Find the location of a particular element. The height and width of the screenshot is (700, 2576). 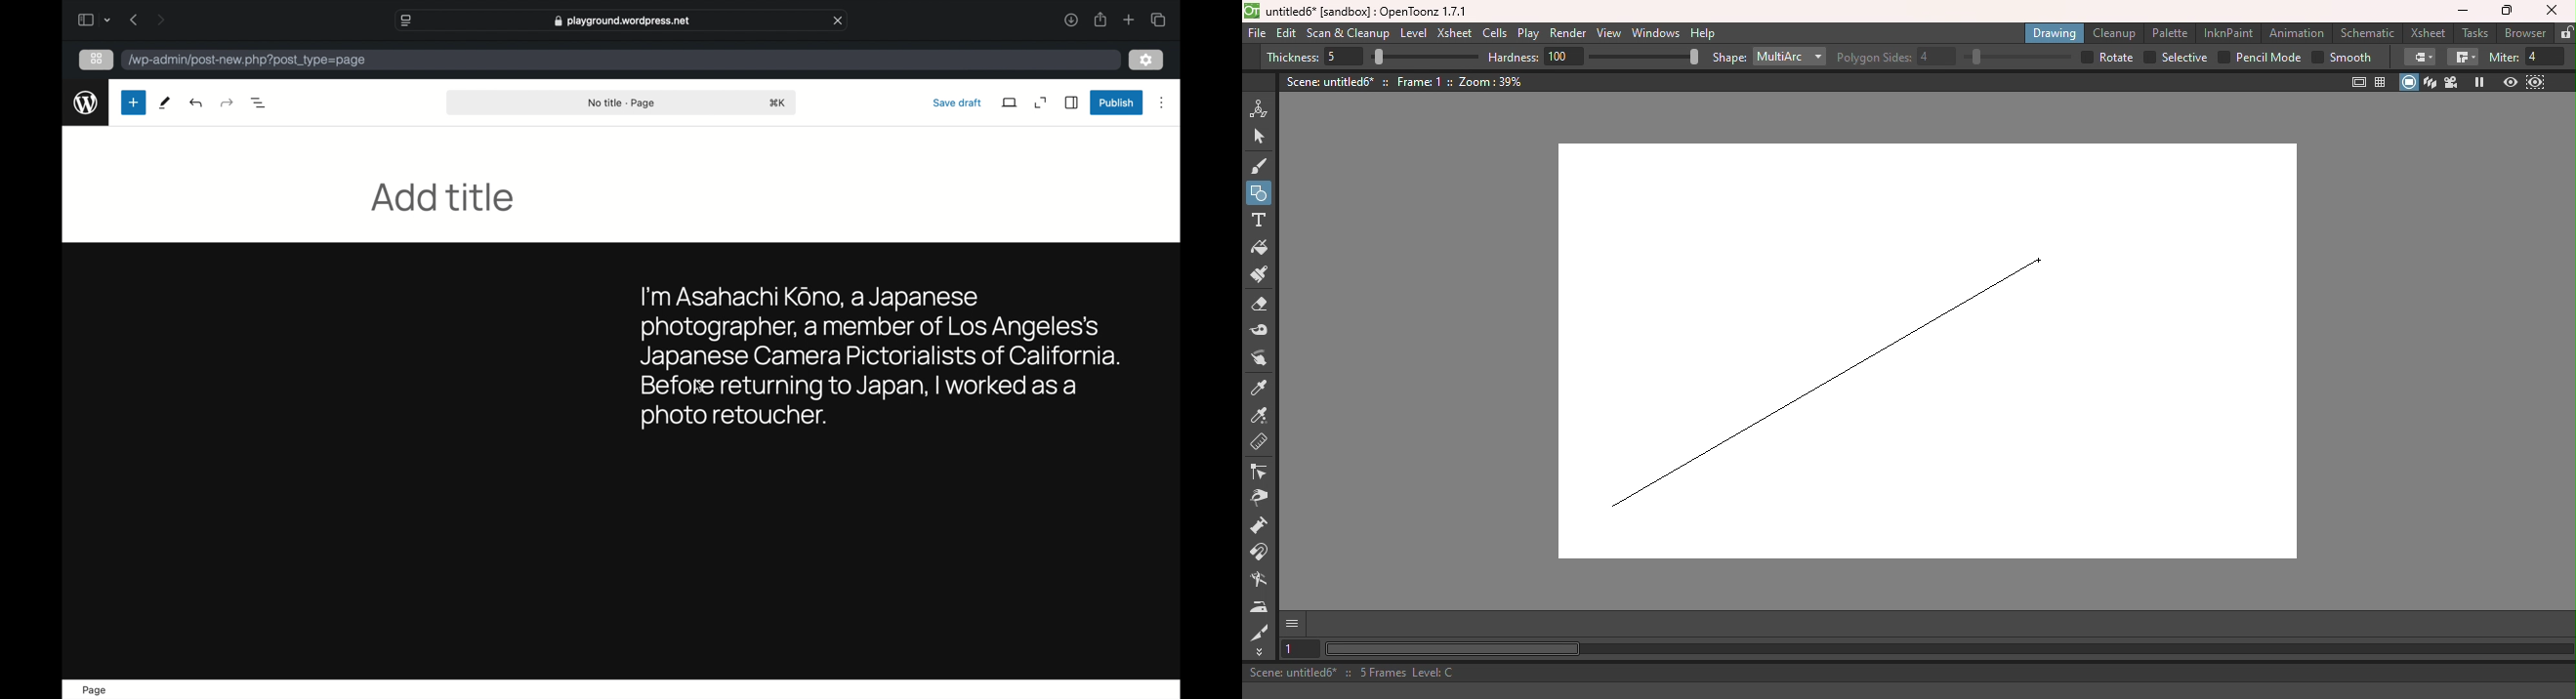

close is located at coordinates (839, 21).